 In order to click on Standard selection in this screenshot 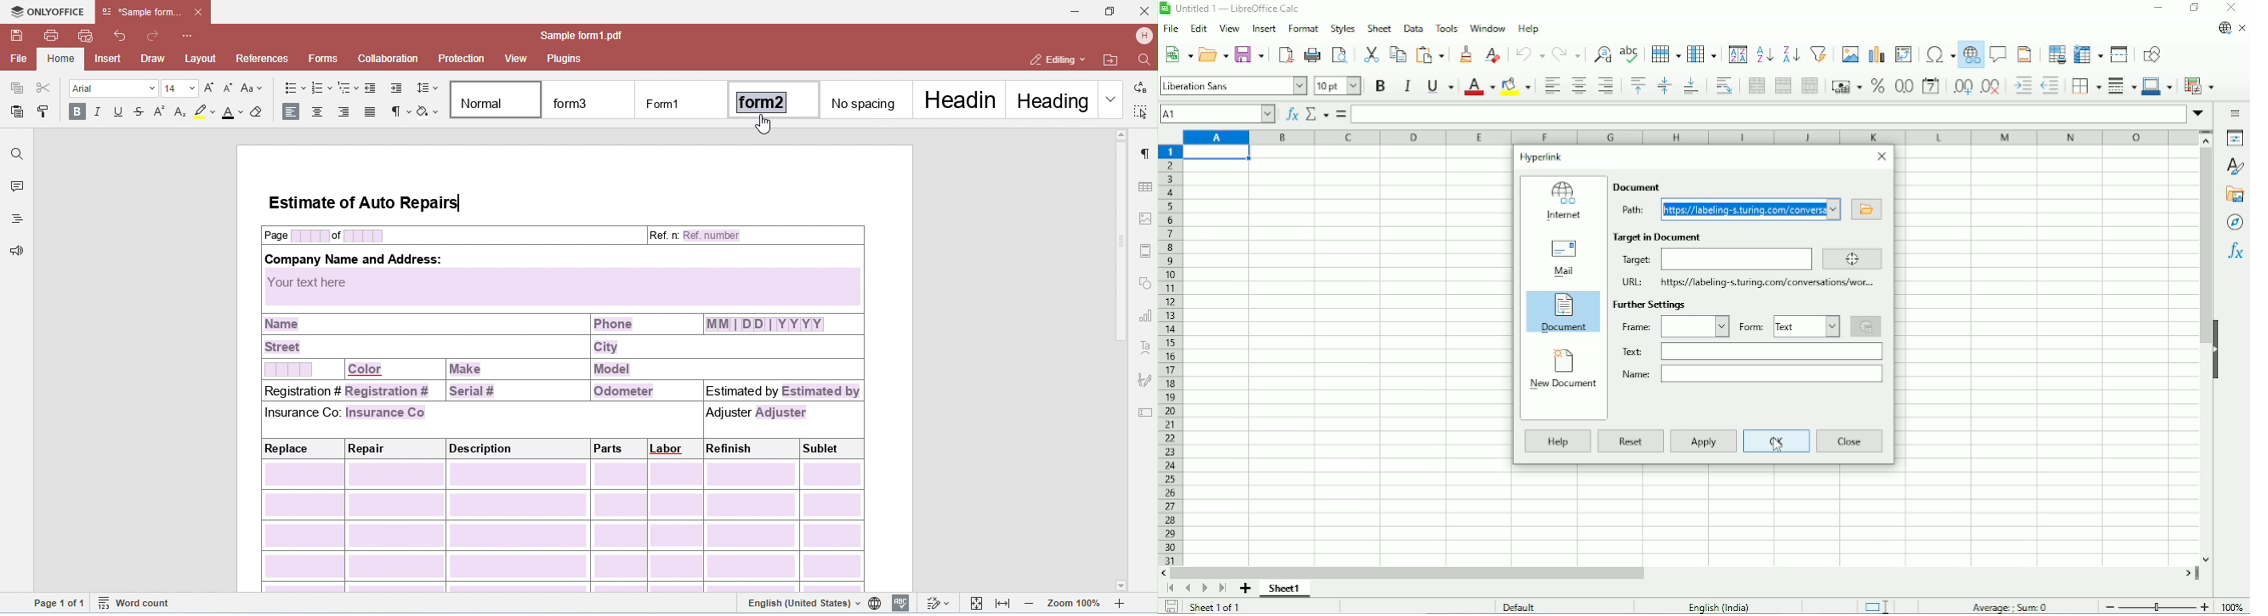, I will do `click(1877, 605)`.